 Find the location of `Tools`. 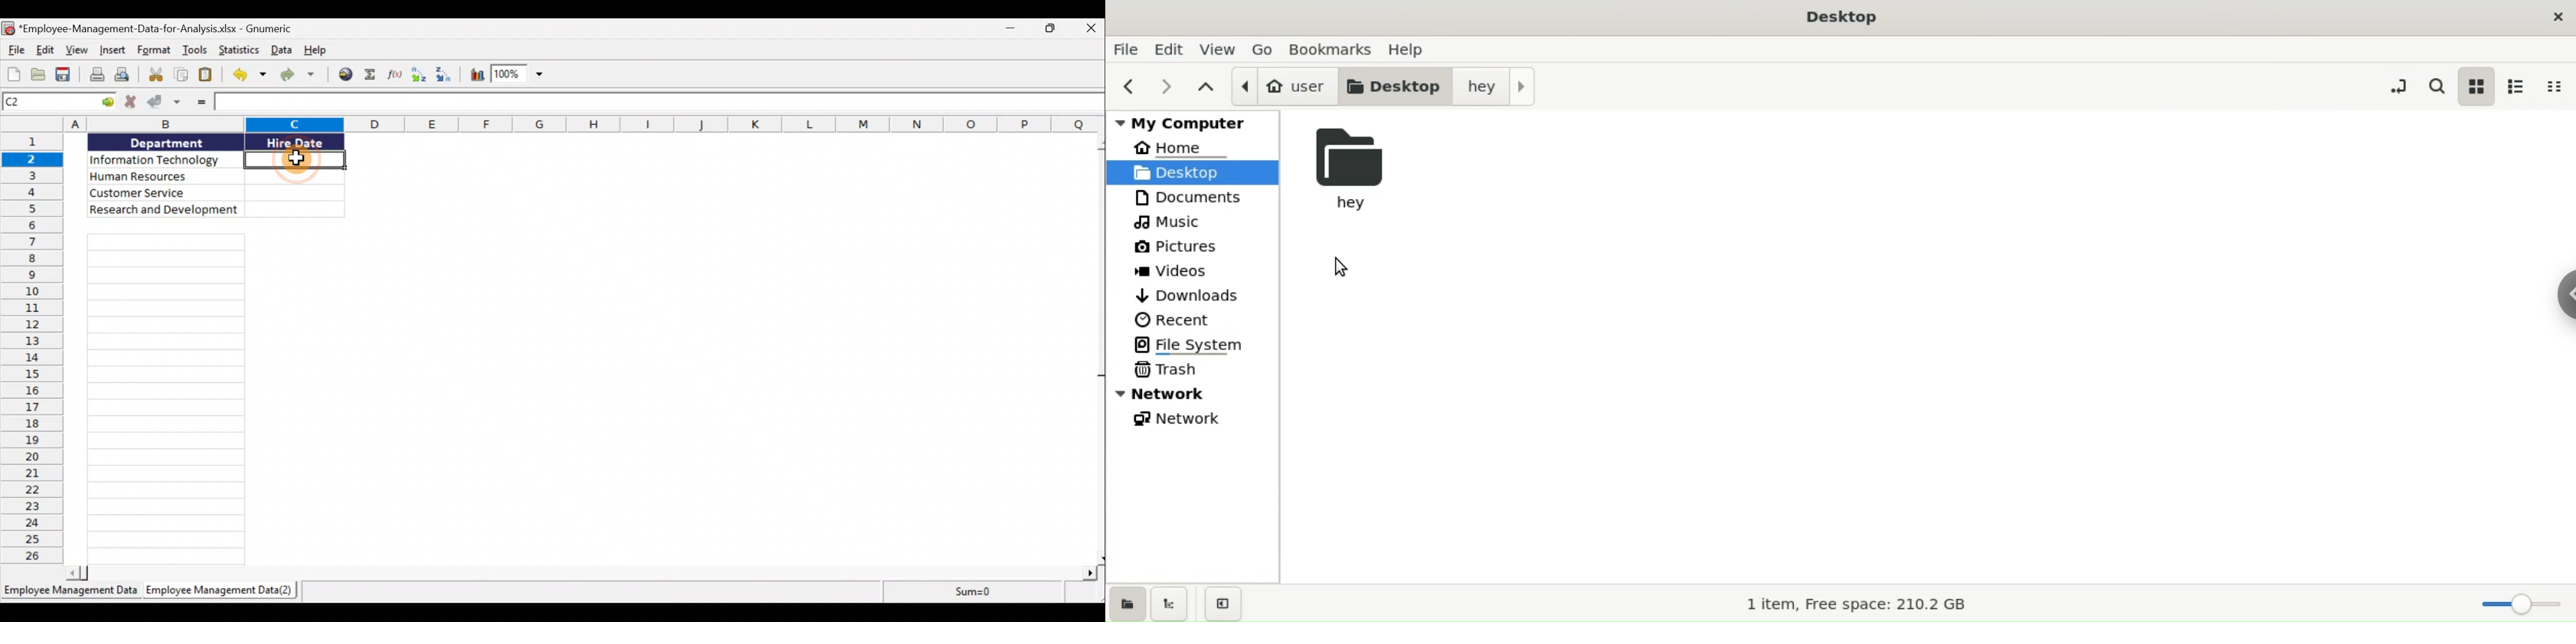

Tools is located at coordinates (198, 50).